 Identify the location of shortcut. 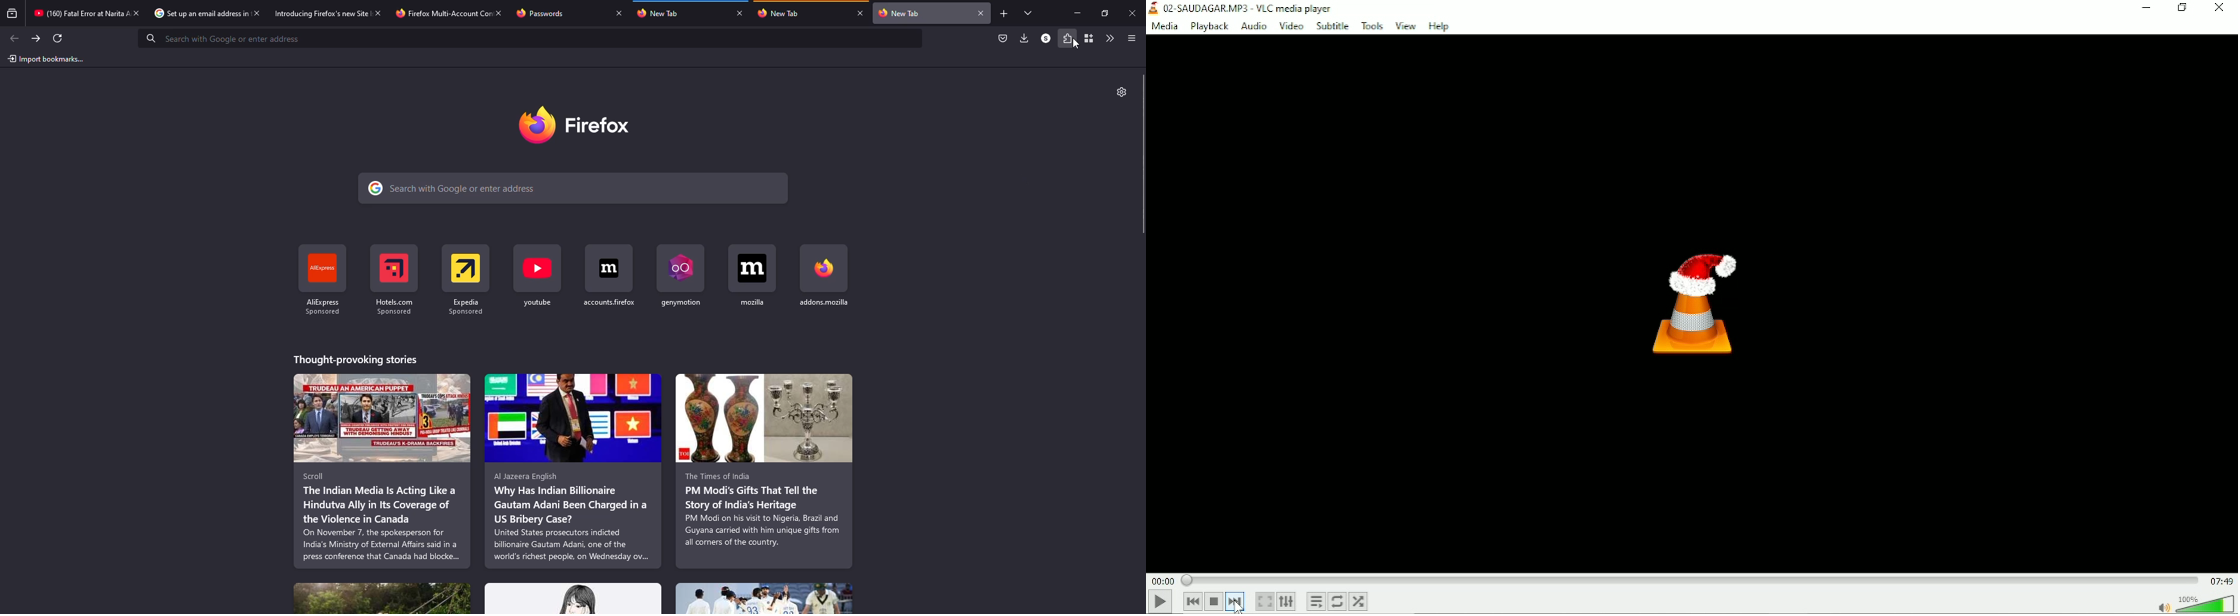
(473, 278).